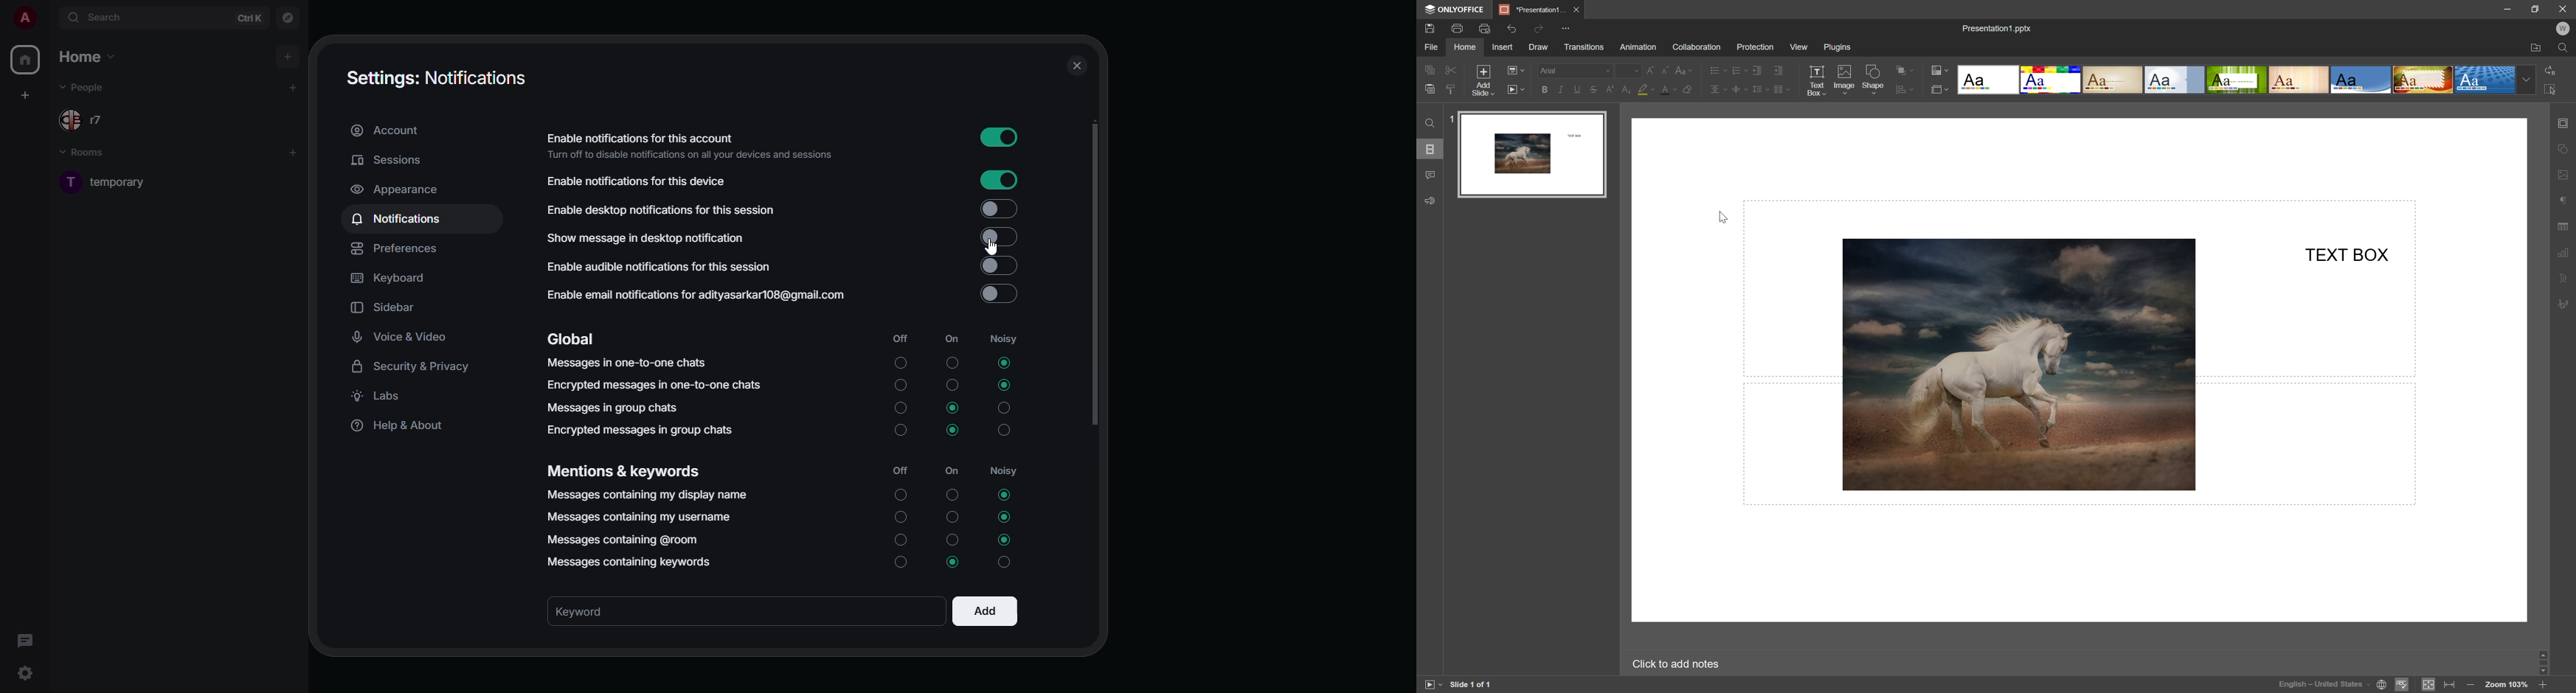 This screenshot has width=2576, height=700. Describe the element at coordinates (2349, 254) in the screenshot. I see `TEXT BOX` at that location.